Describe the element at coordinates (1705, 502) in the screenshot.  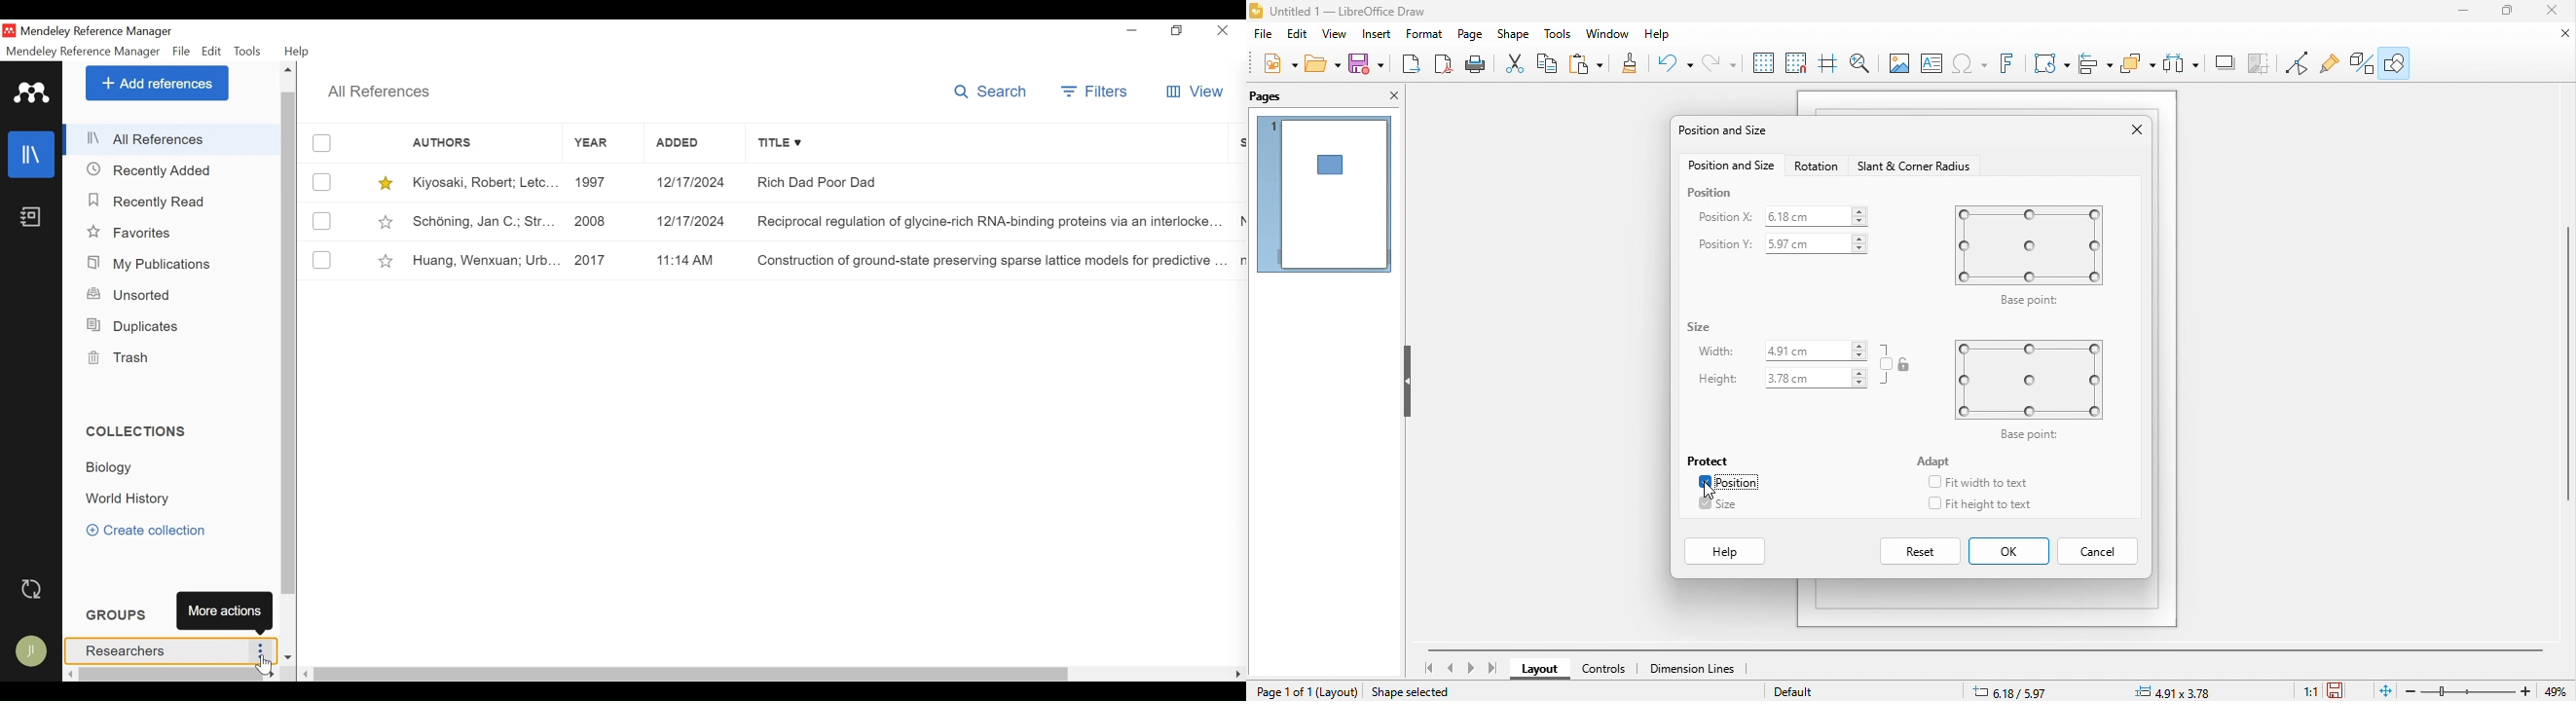
I see `Checkbox ` at that location.